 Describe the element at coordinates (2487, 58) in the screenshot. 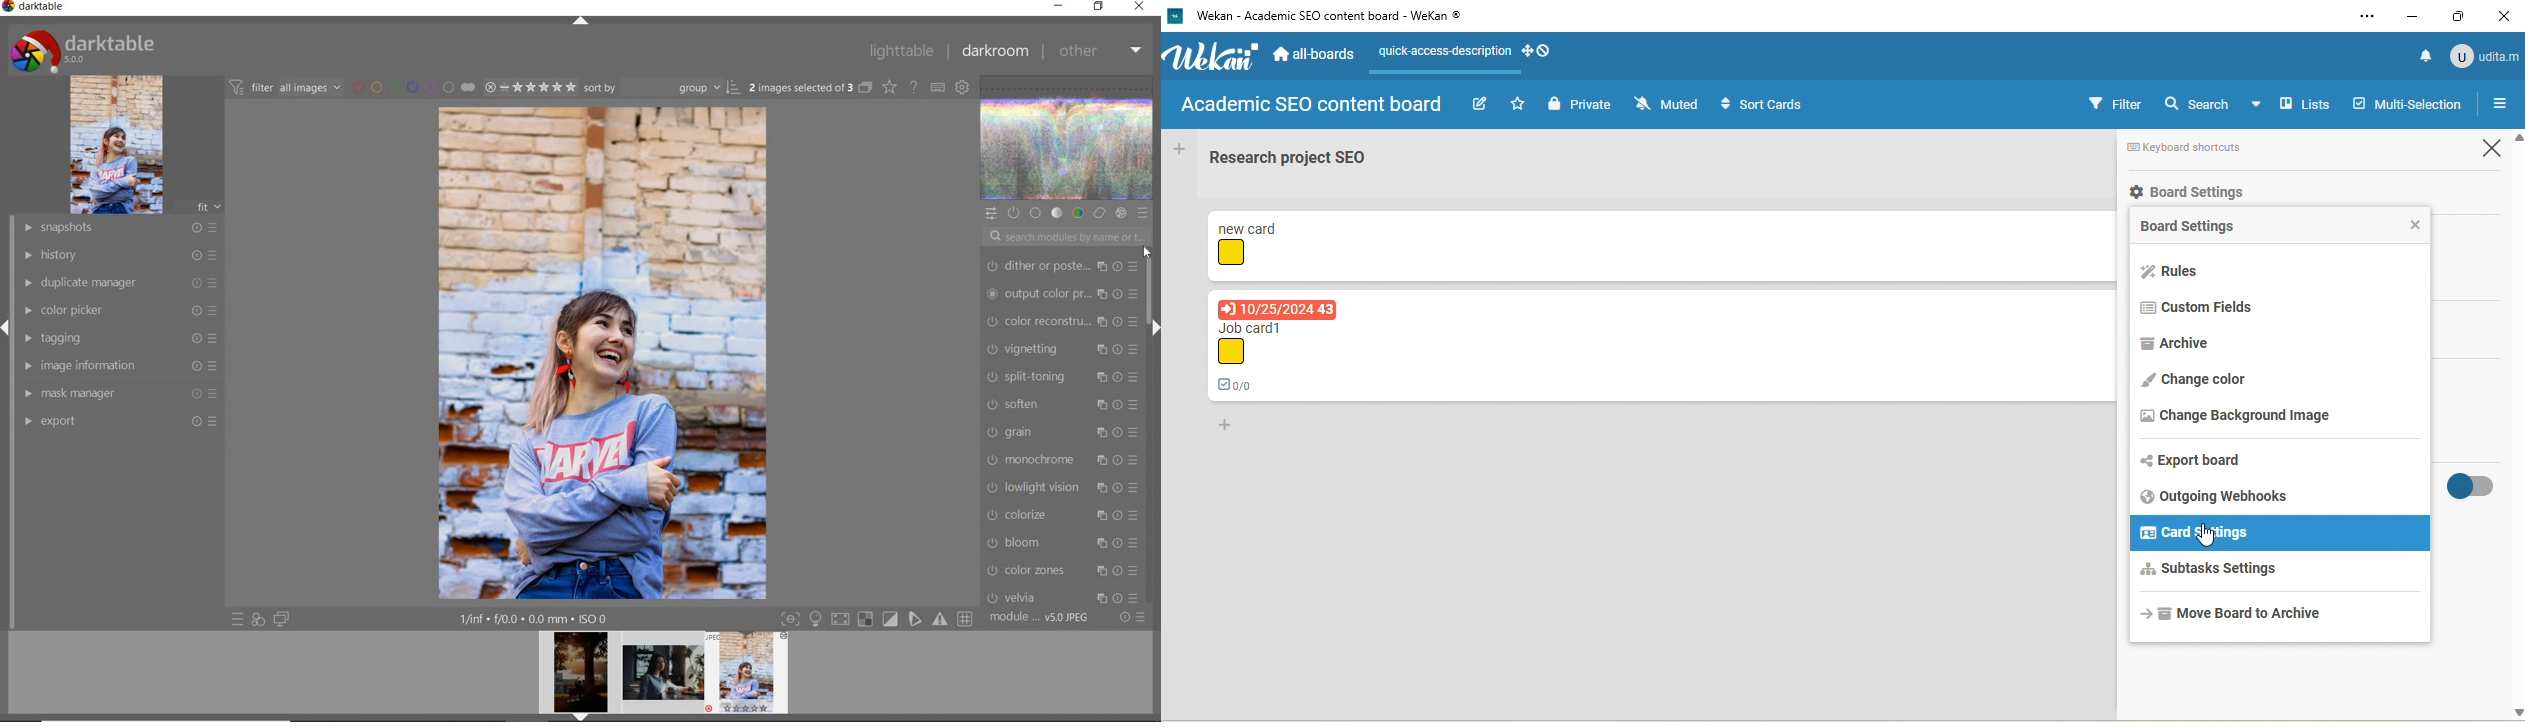

I see `udita m` at that location.